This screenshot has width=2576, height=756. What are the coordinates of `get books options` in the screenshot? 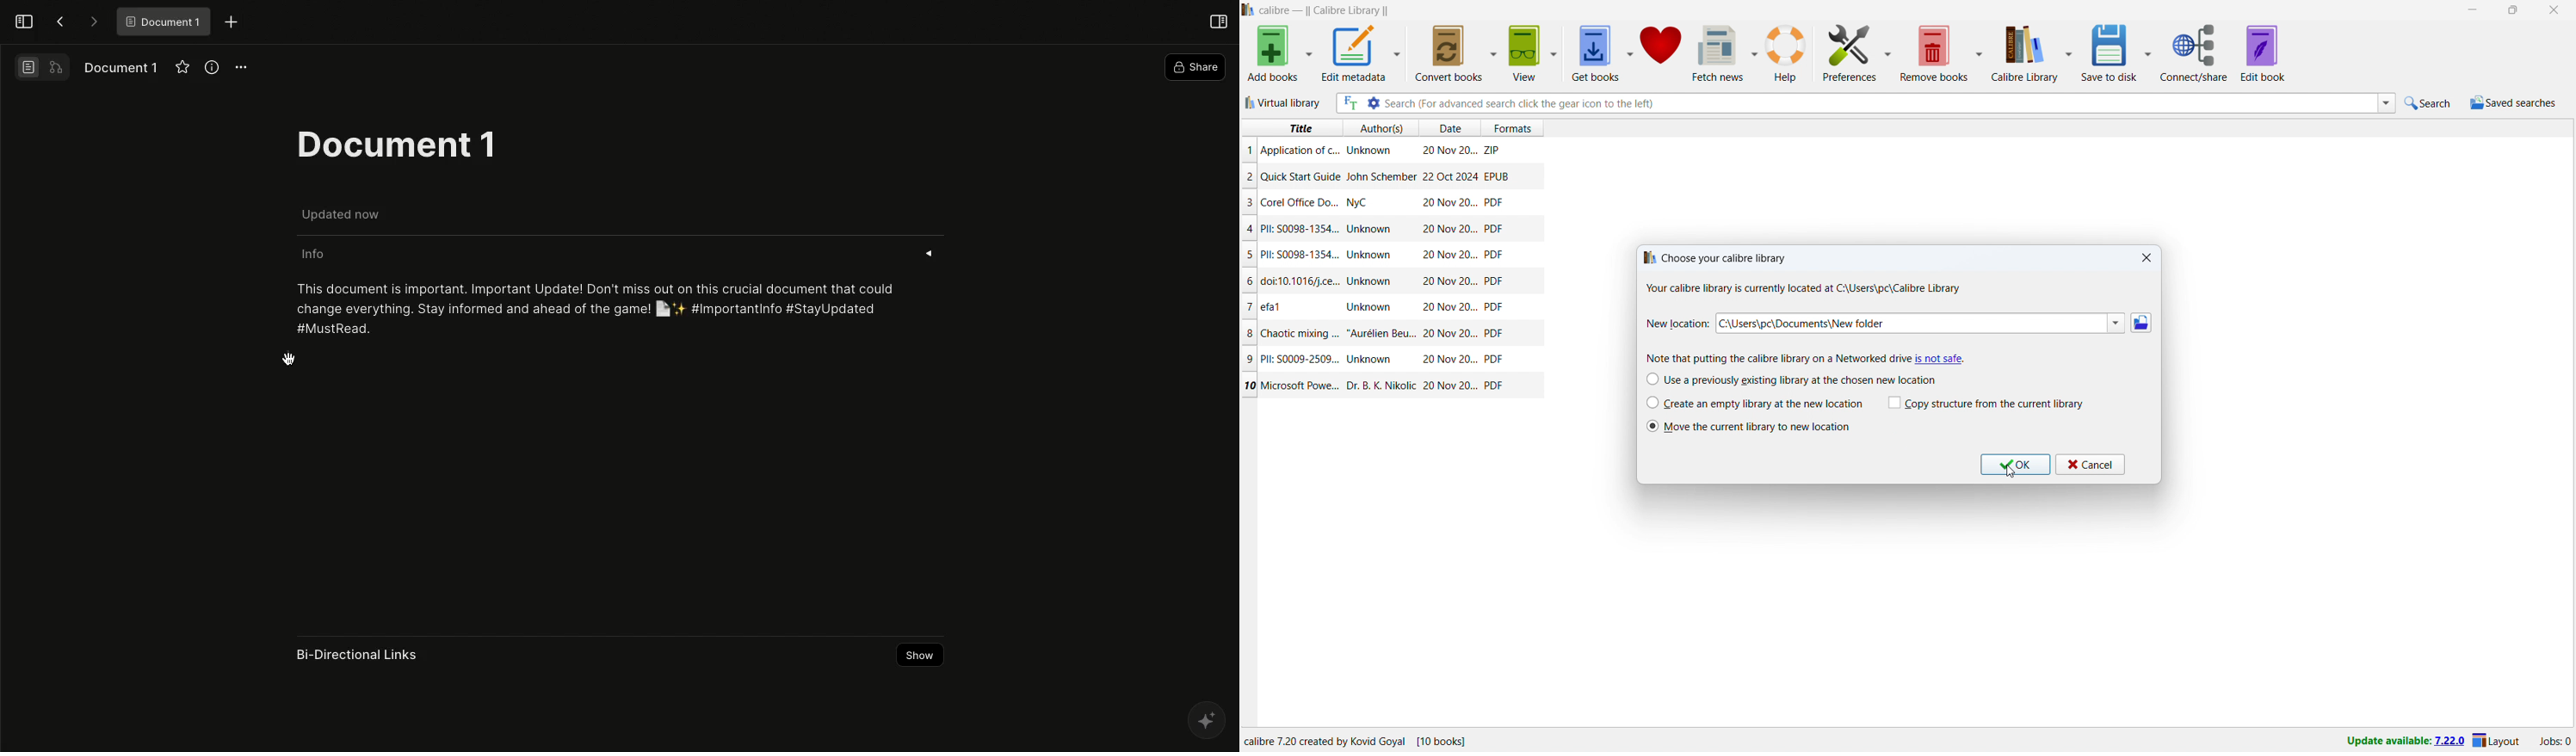 It's located at (1630, 53).